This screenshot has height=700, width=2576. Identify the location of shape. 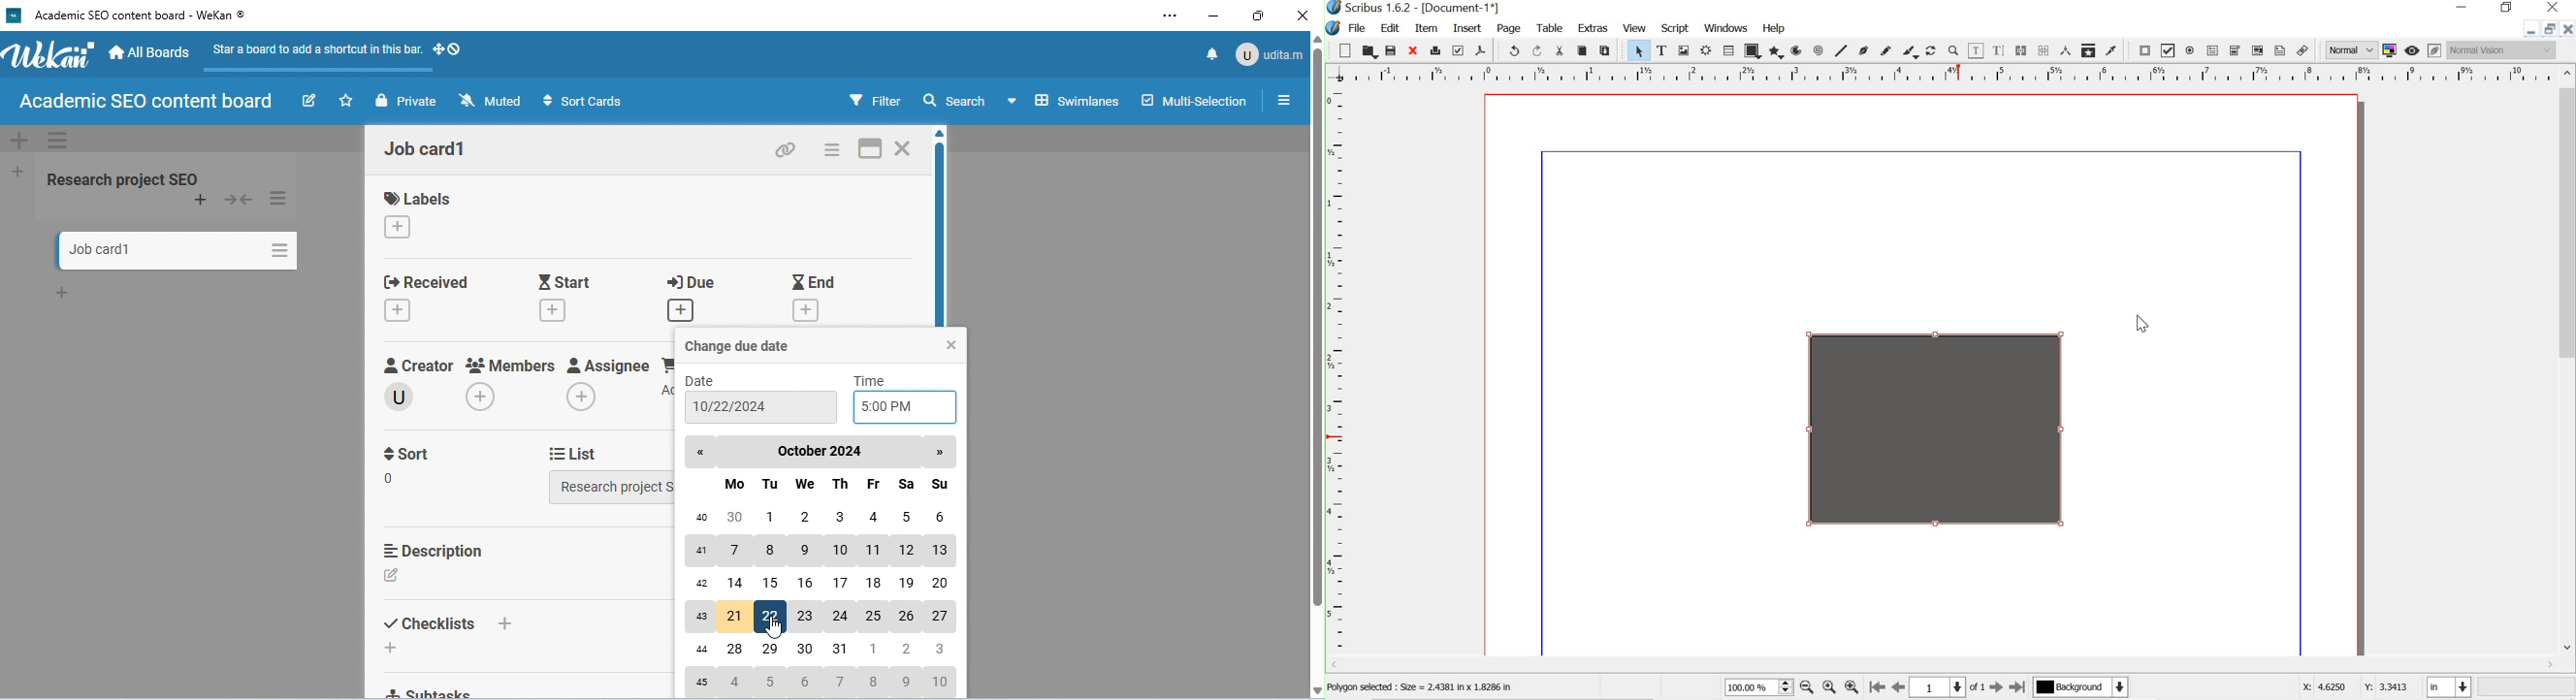
(1752, 51).